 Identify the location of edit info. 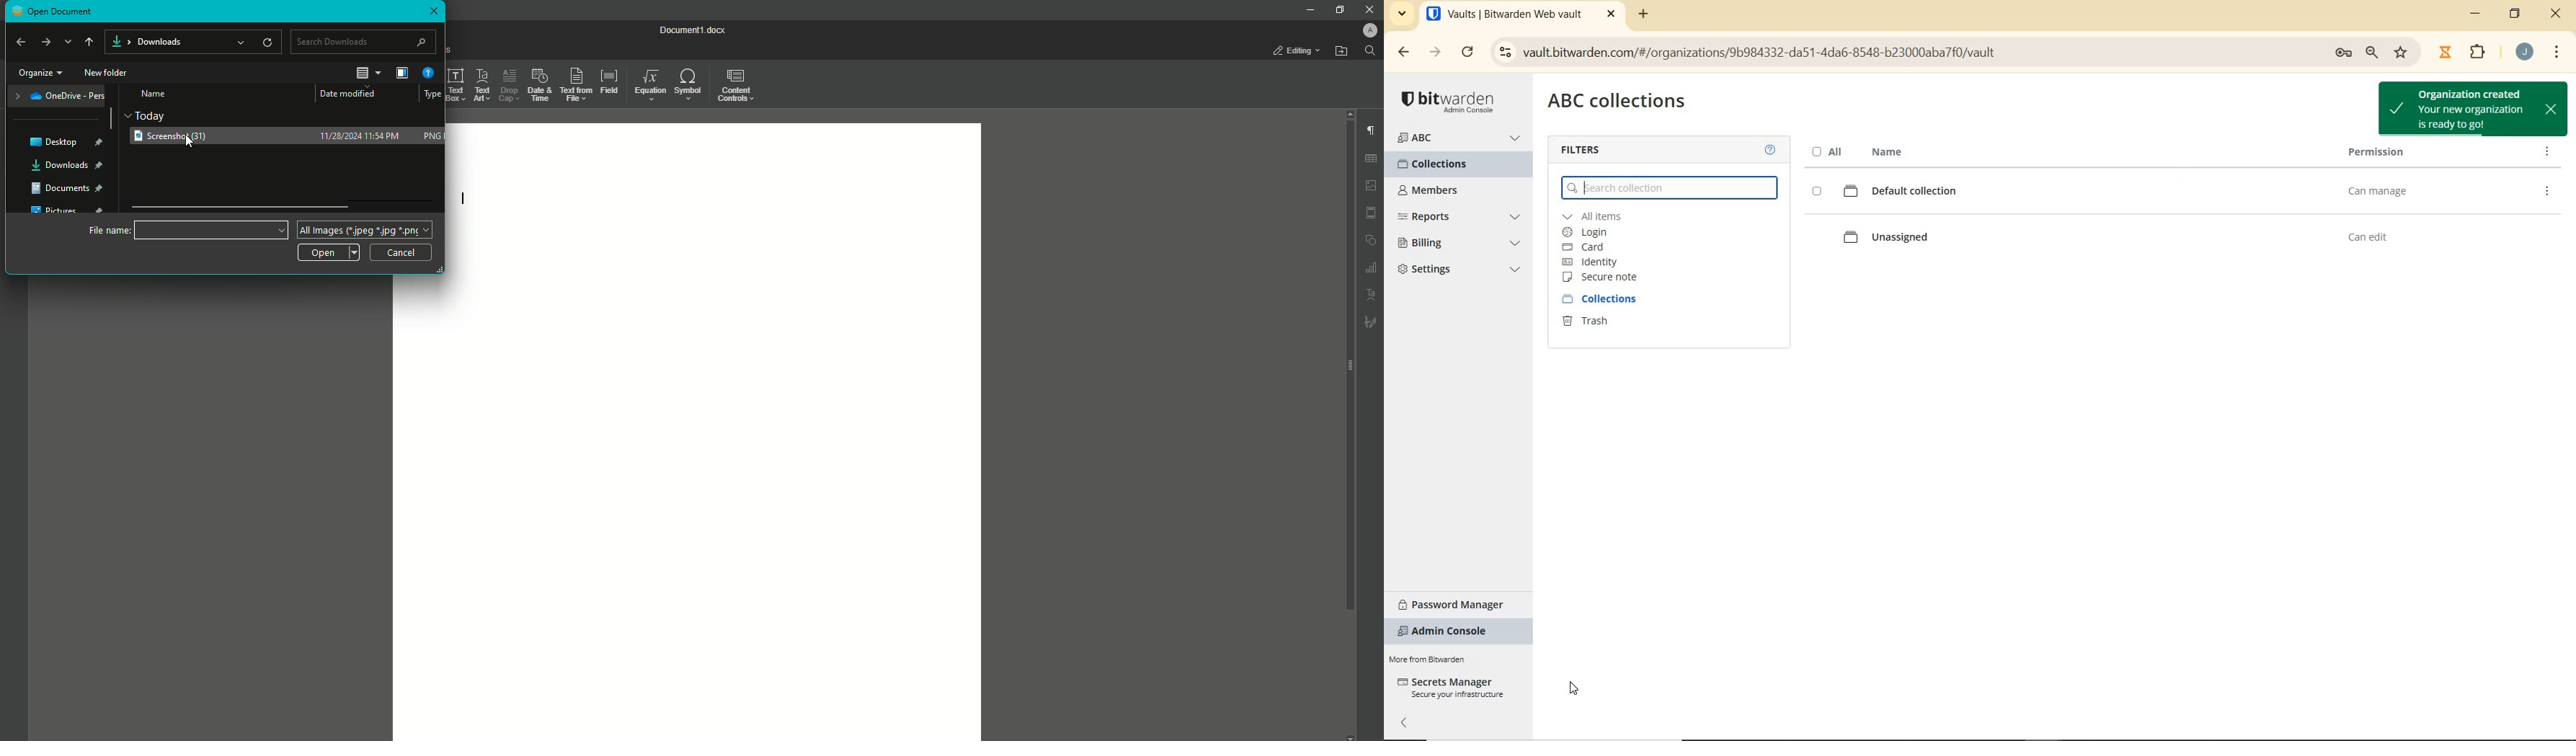
(2548, 191).